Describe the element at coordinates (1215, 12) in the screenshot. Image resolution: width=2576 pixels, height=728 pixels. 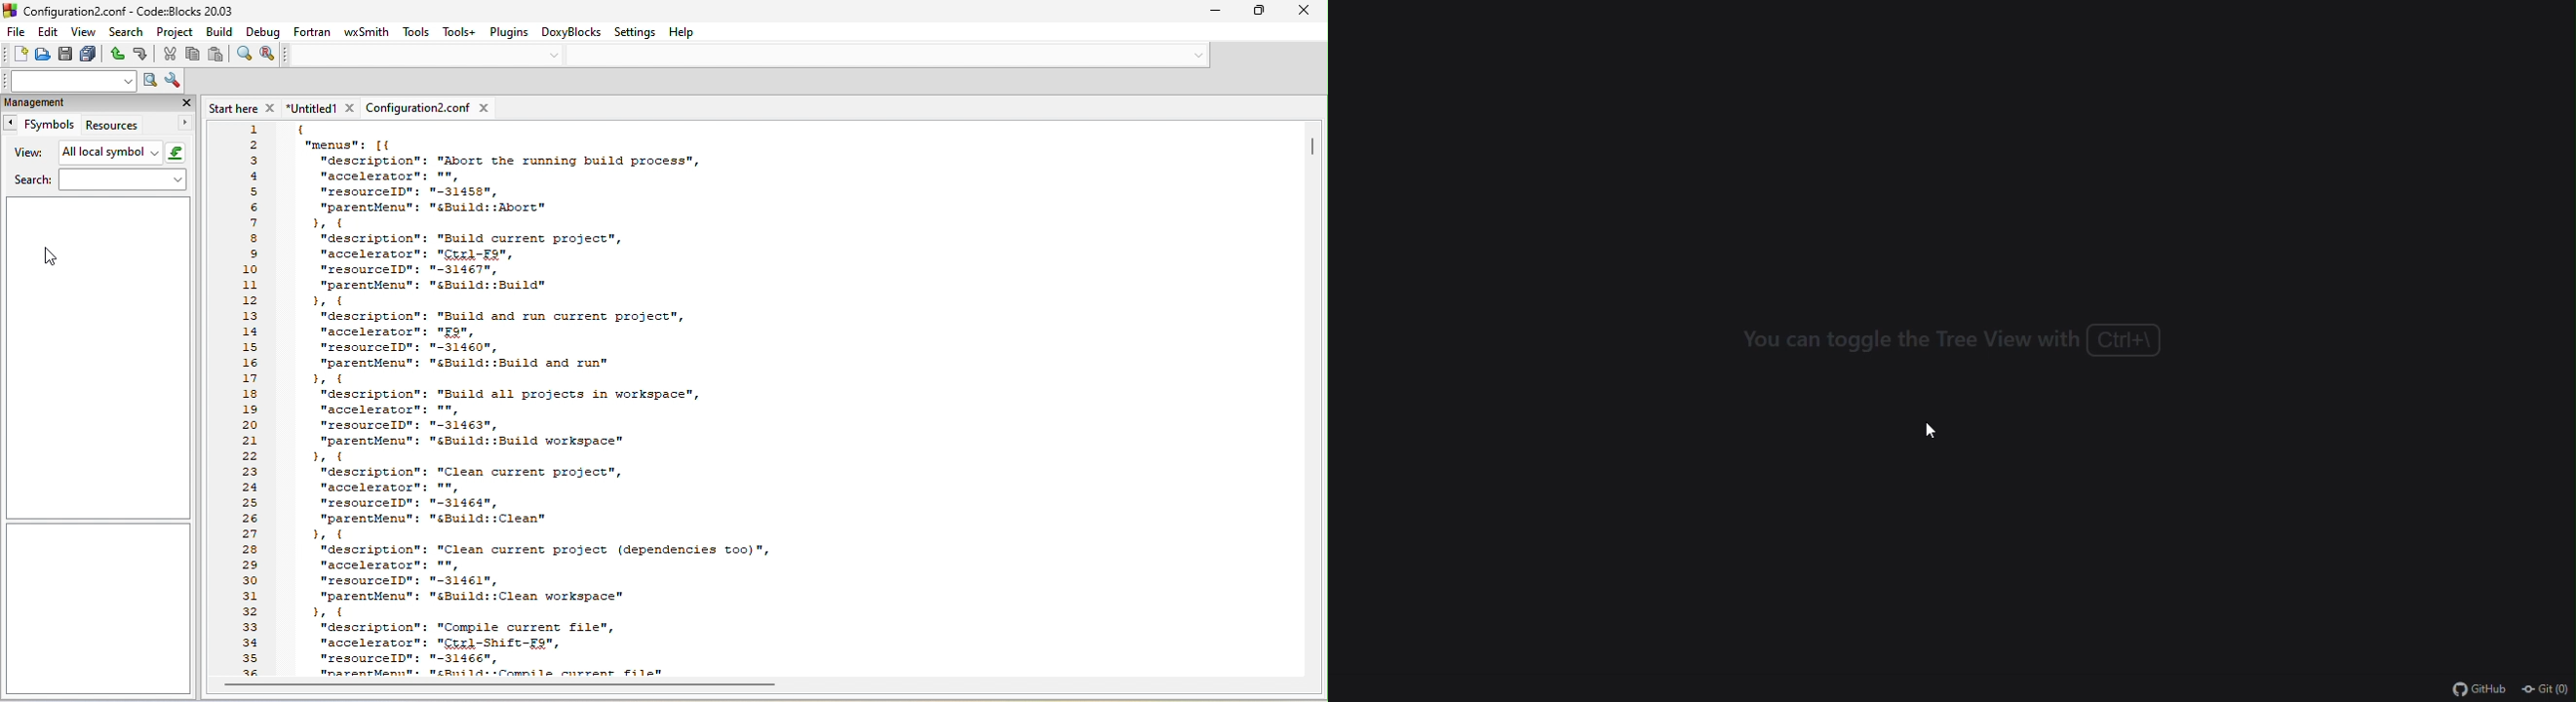
I see `minimize` at that location.